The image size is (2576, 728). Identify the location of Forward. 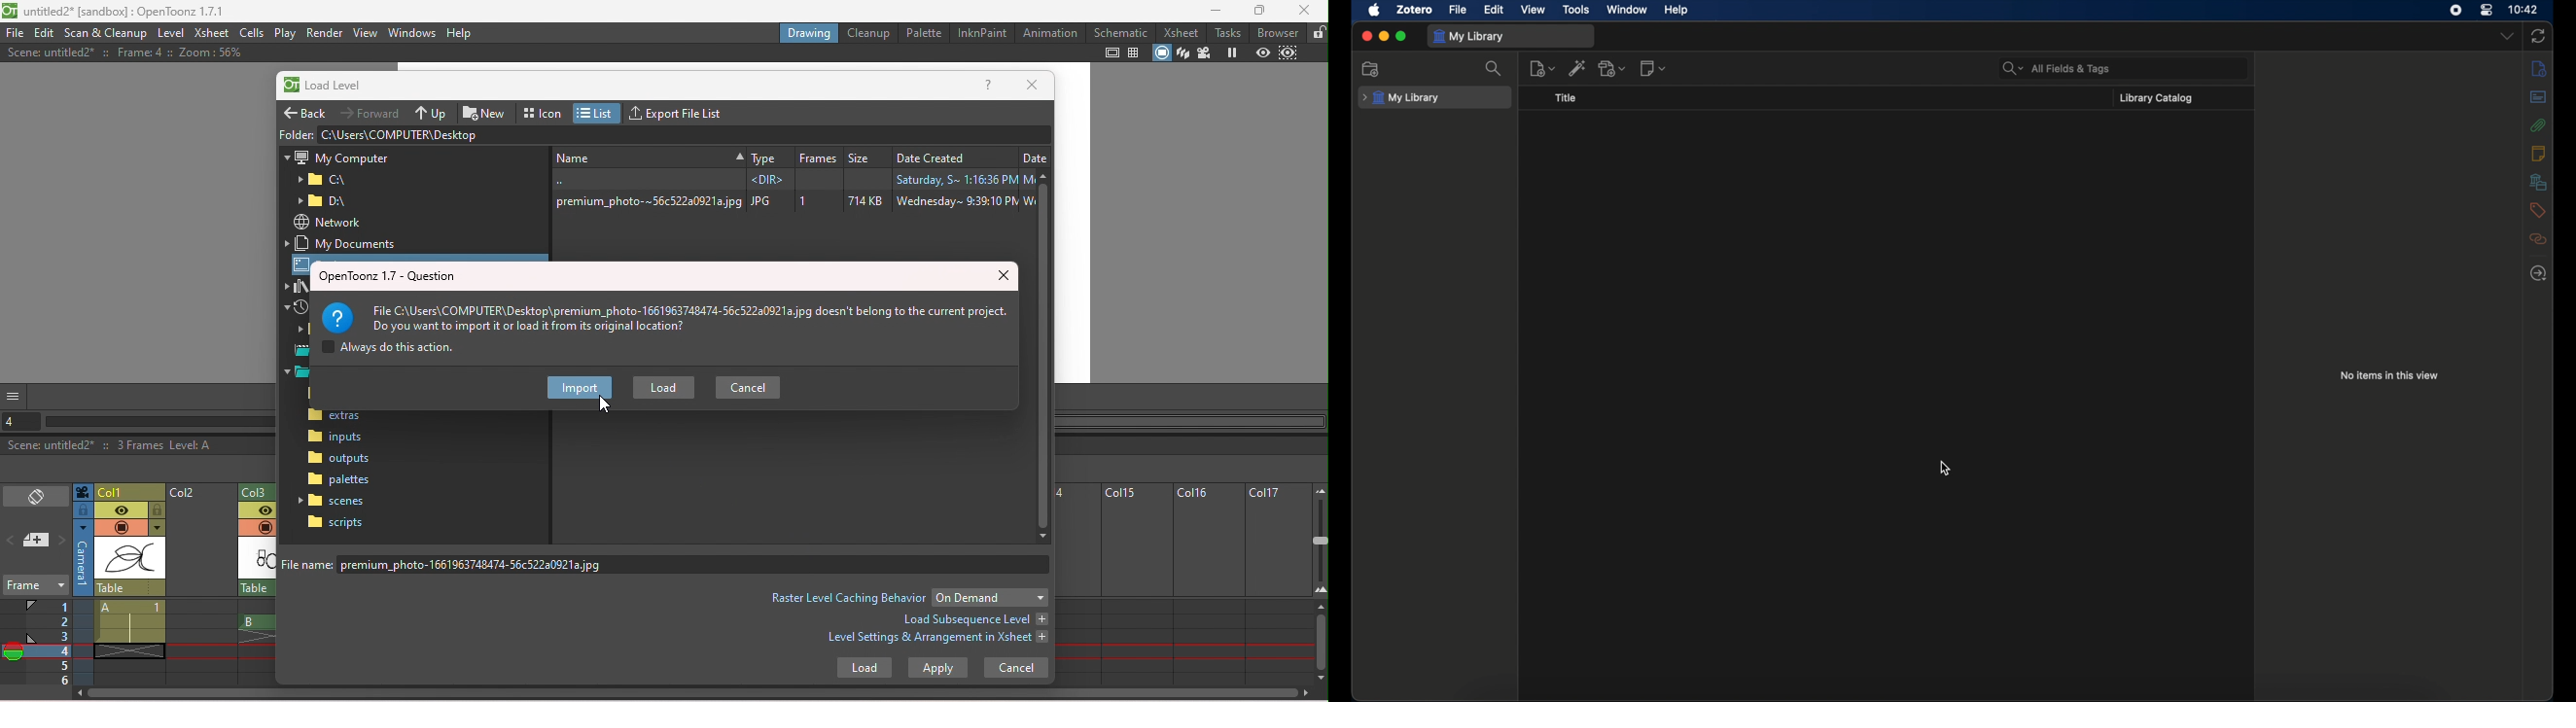
(372, 112).